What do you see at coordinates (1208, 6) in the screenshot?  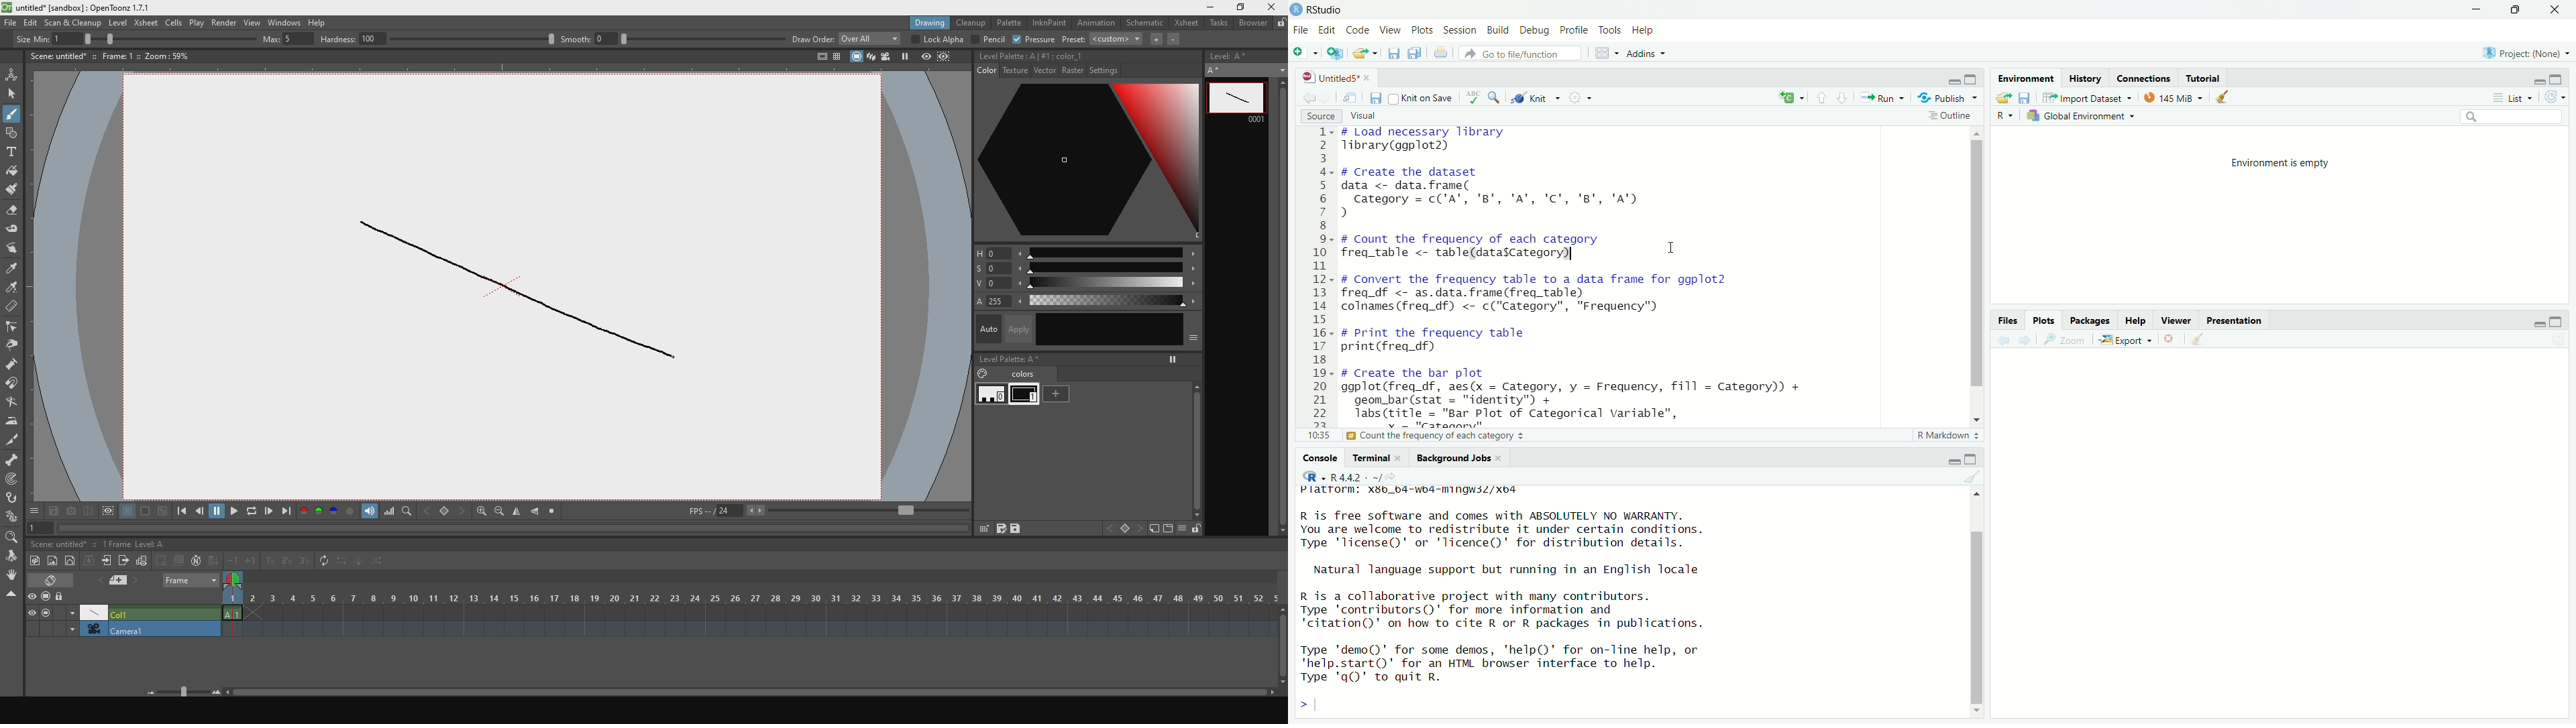 I see `minimize` at bounding box center [1208, 6].